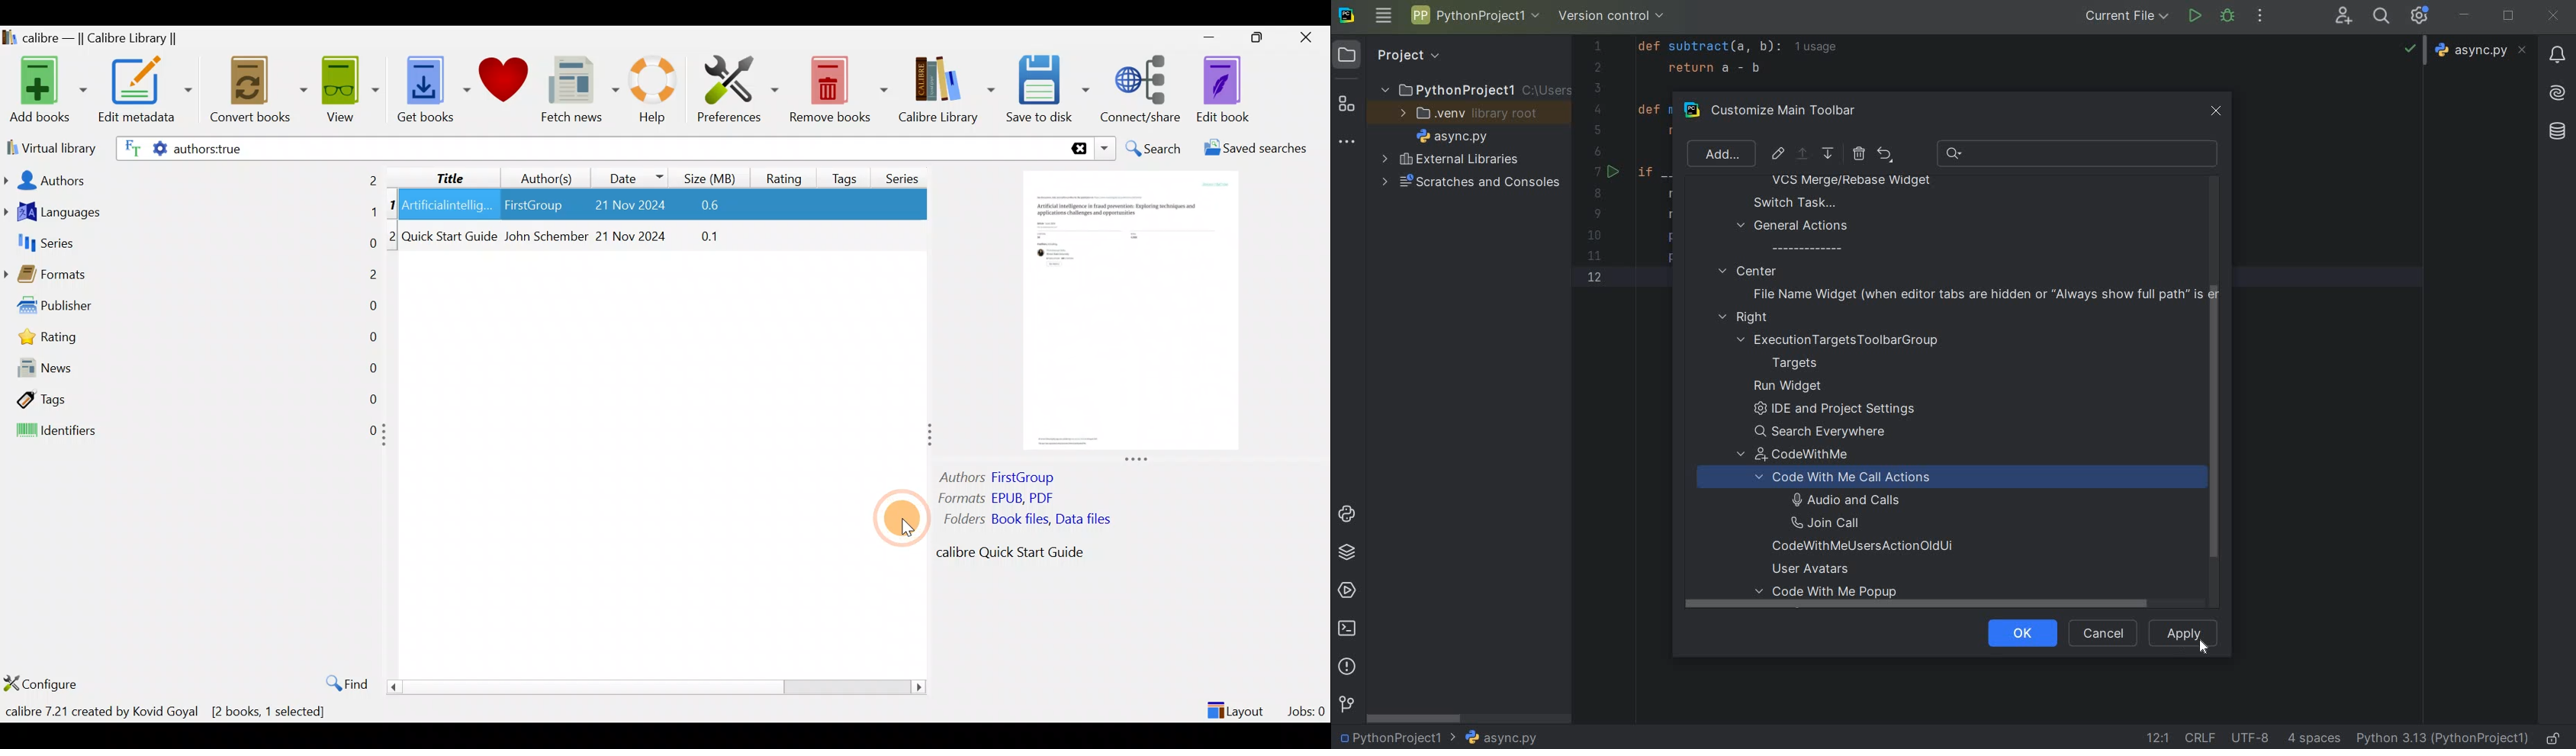 The height and width of the screenshot is (756, 2576). What do you see at coordinates (1471, 182) in the screenshot?
I see `SCRATCHES AND CONSOLES` at bounding box center [1471, 182].